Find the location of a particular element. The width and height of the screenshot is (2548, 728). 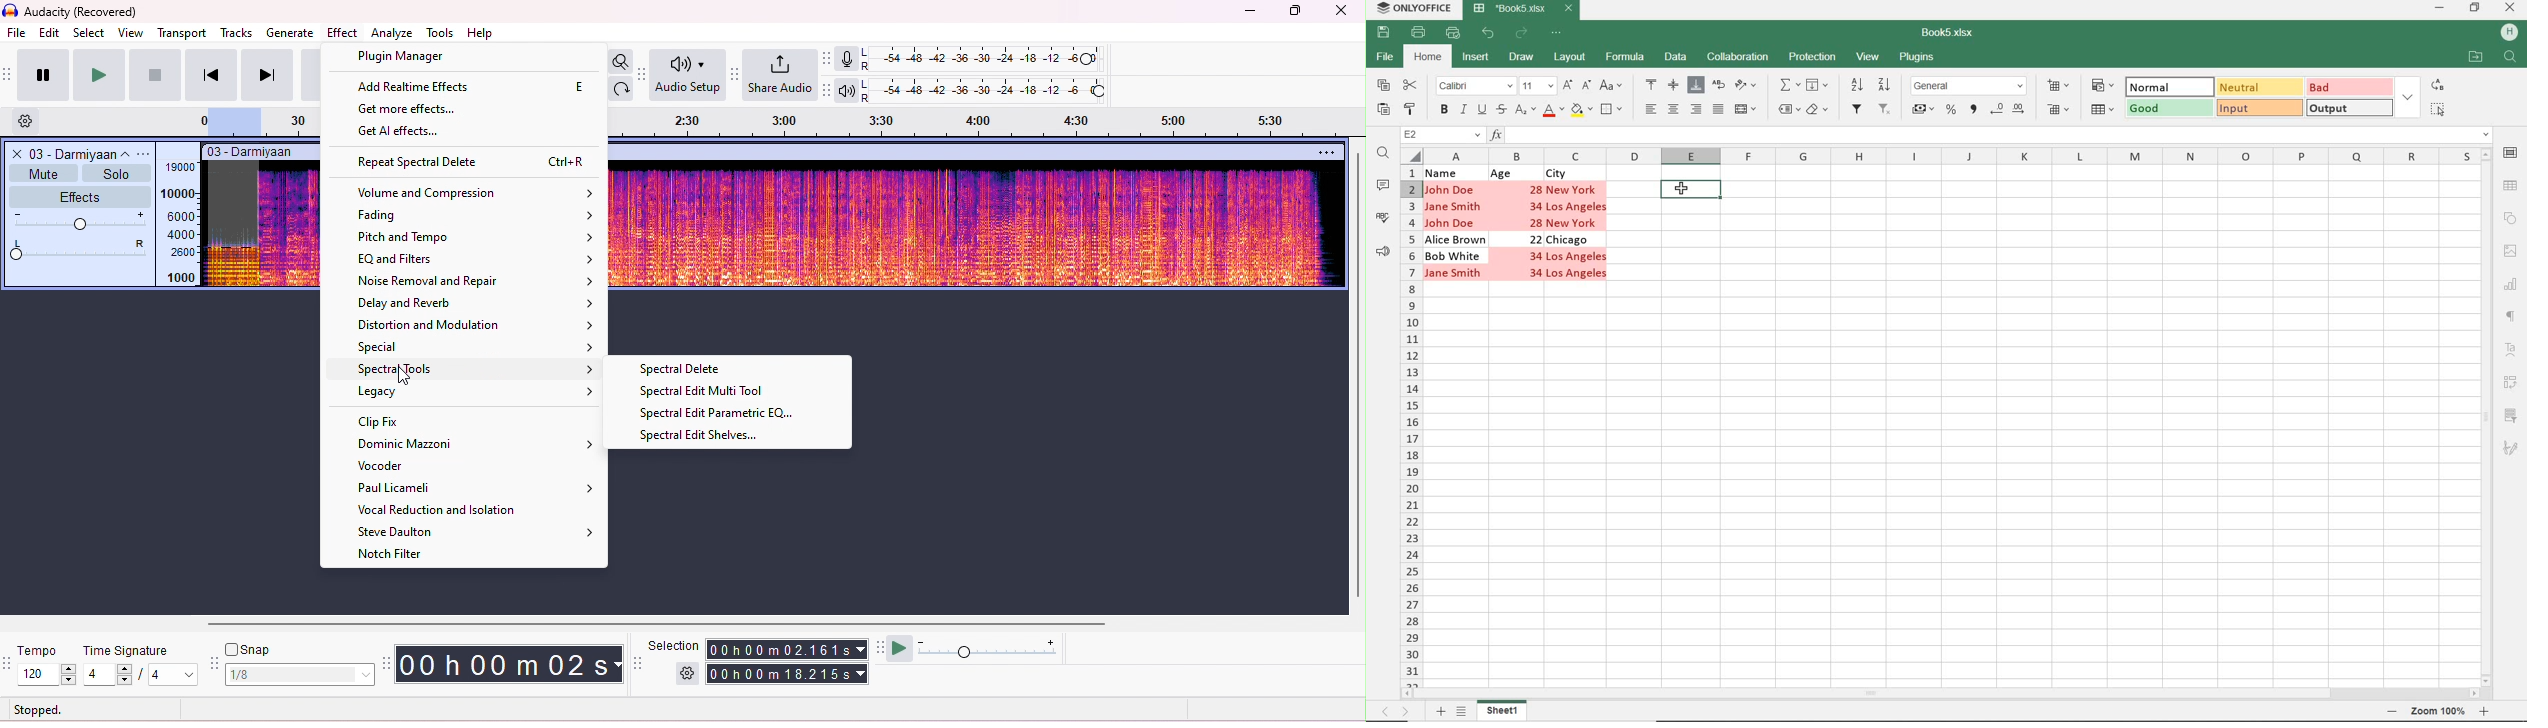

special is located at coordinates (477, 348).